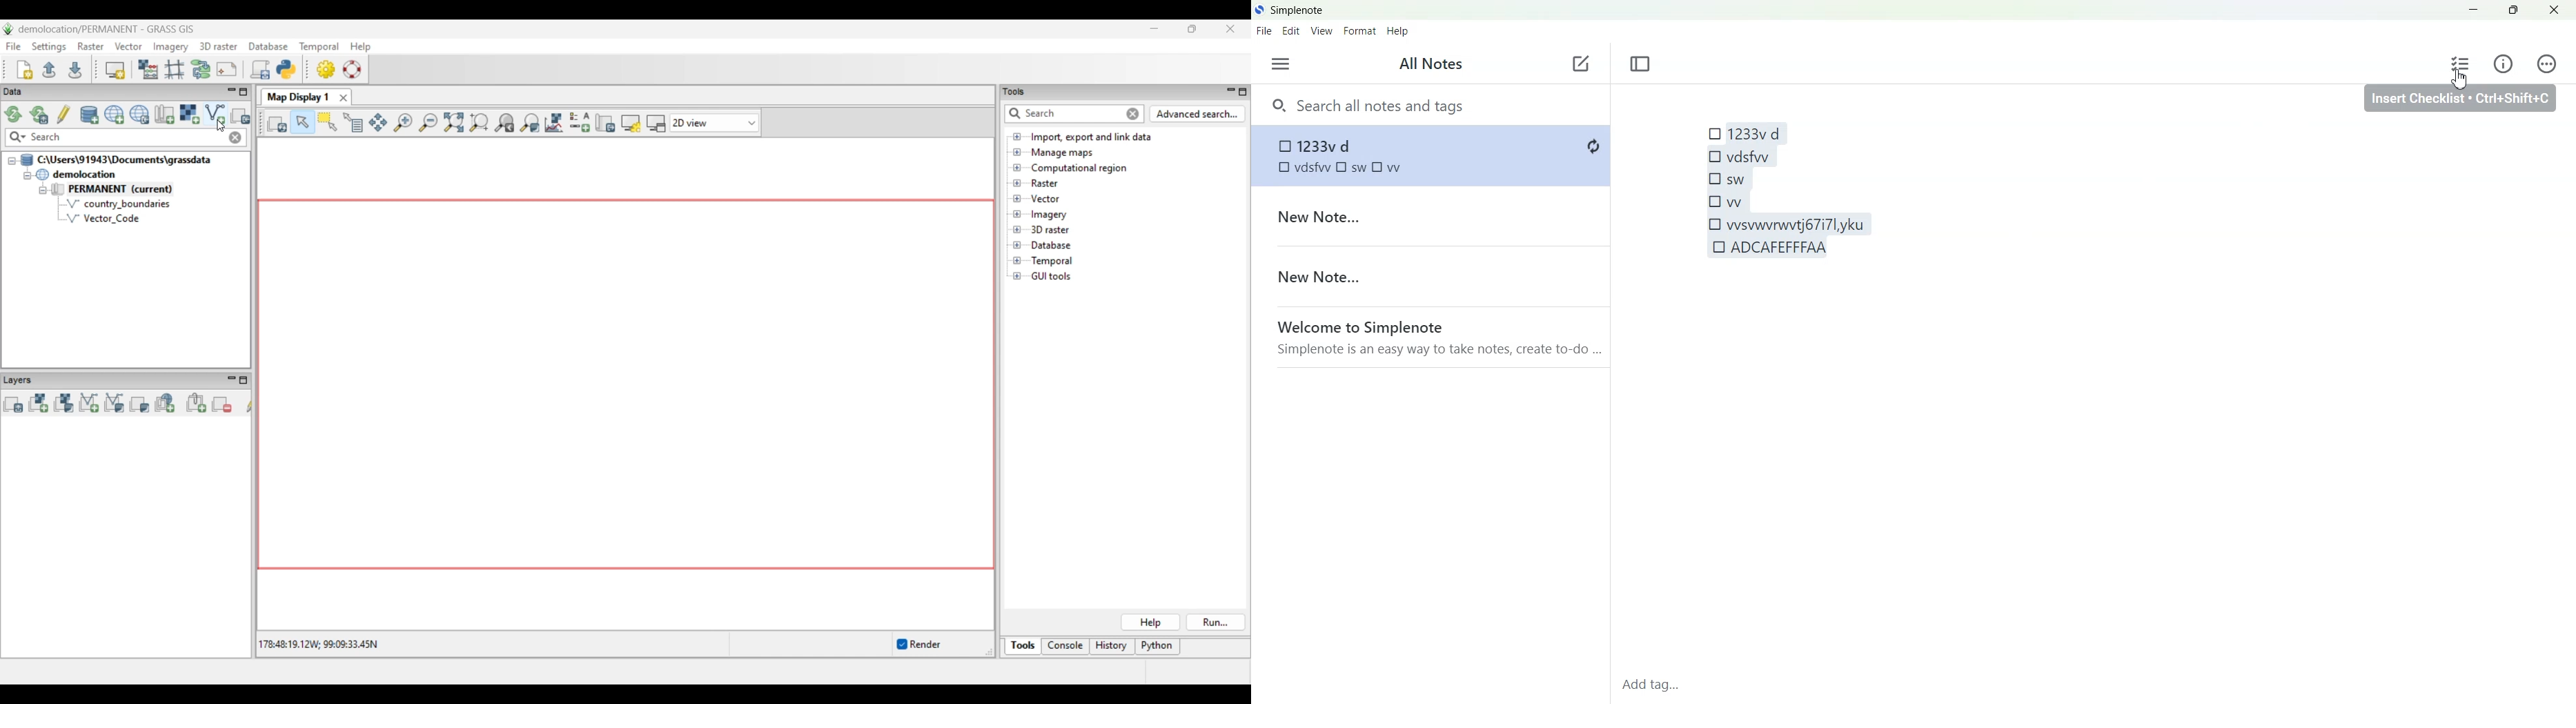  Describe the element at coordinates (1580, 63) in the screenshot. I see `Add new note` at that location.